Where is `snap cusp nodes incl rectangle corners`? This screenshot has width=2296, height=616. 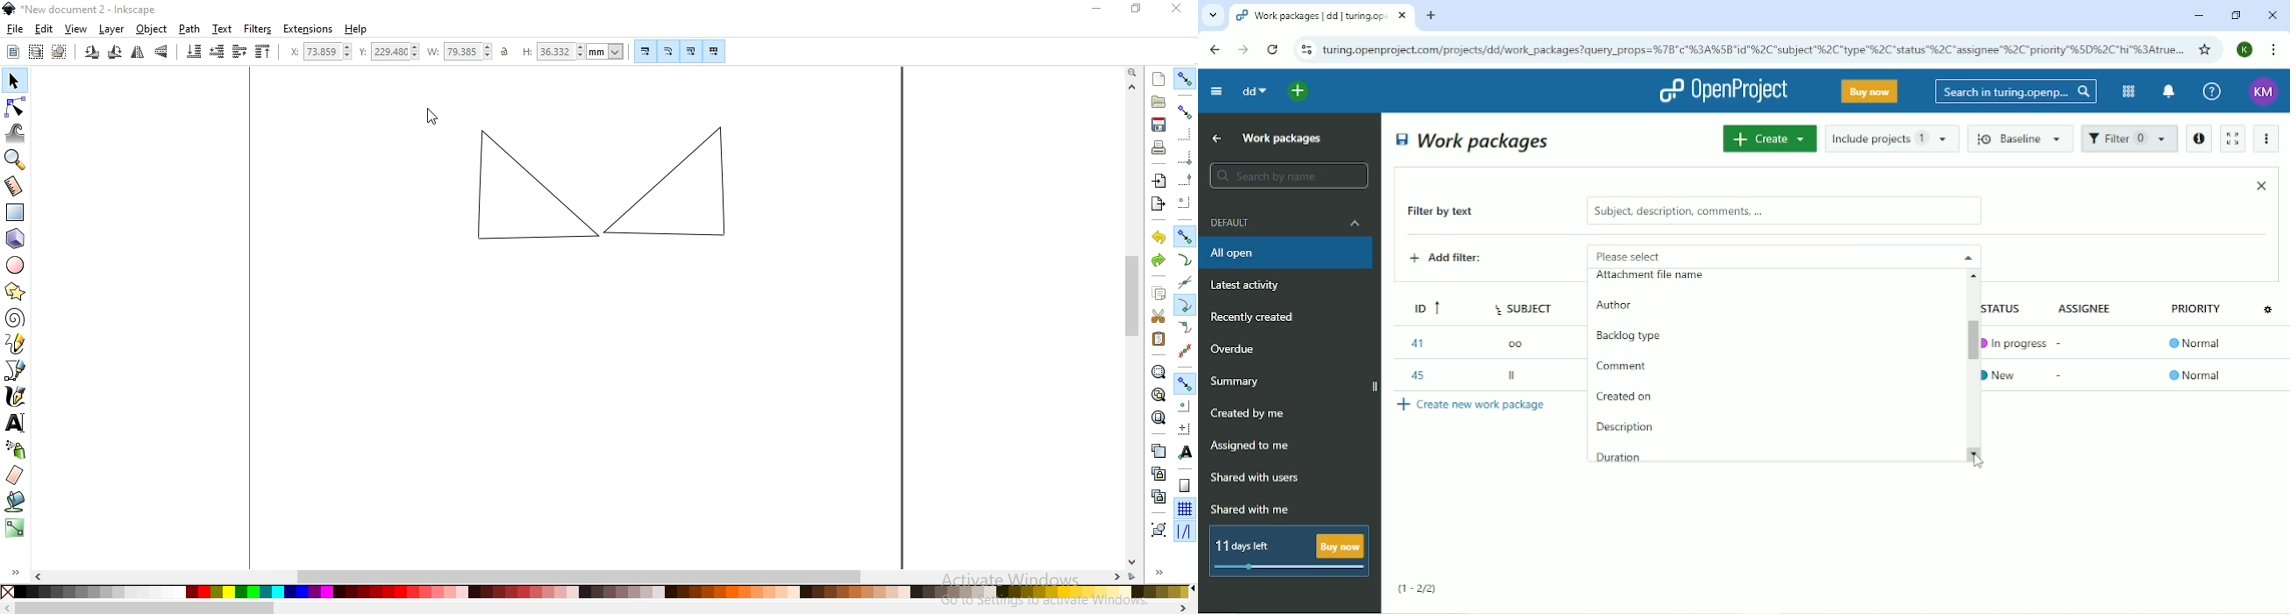 snap cusp nodes incl rectangle corners is located at coordinates (1186, 303).